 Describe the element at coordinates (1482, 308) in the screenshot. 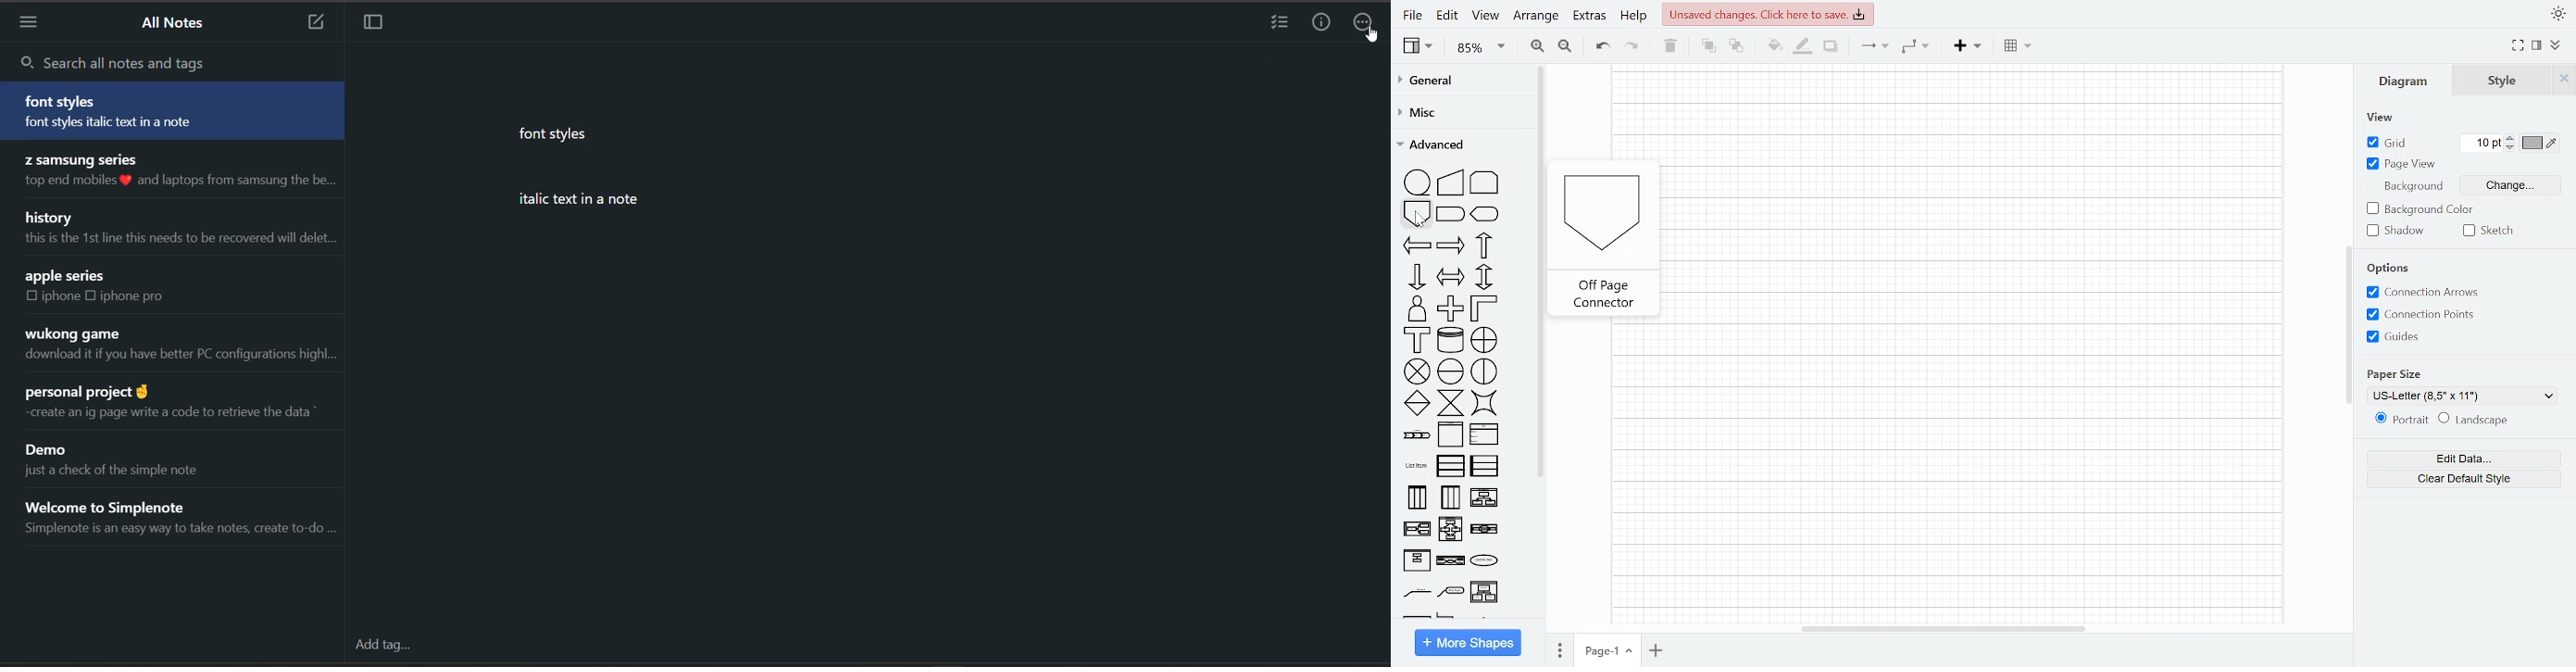

I see `corner` at that location.